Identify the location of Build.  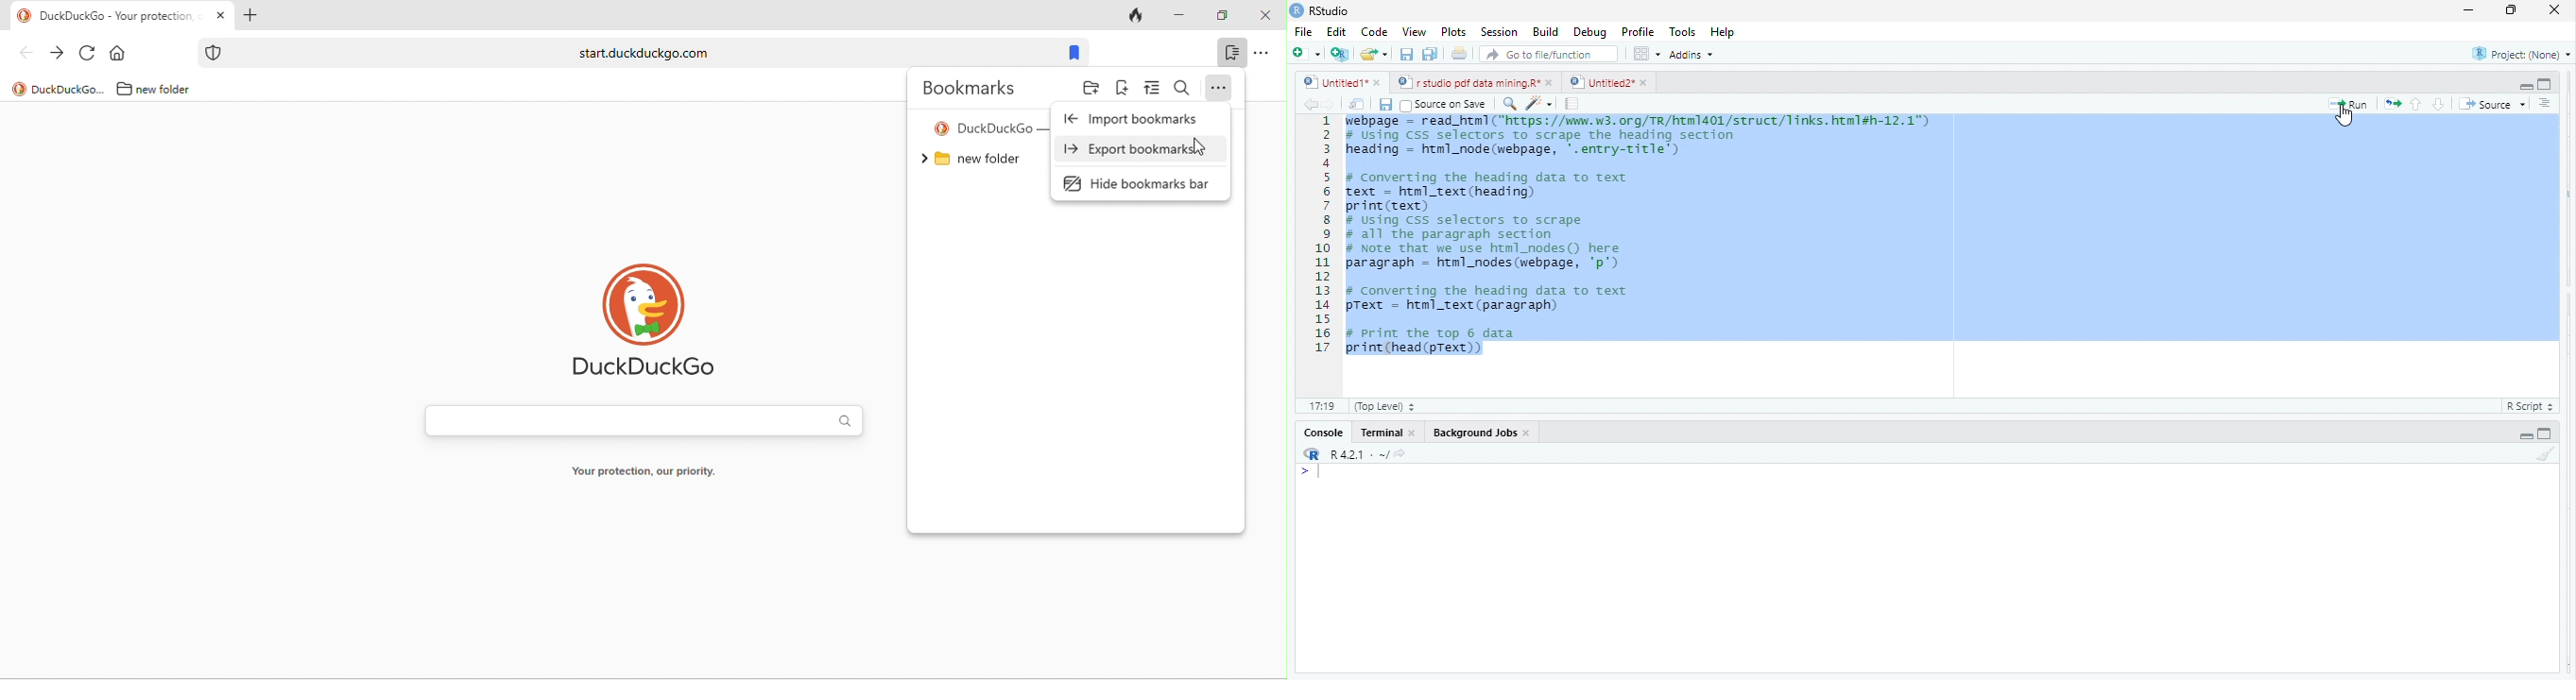
(1546, 32).